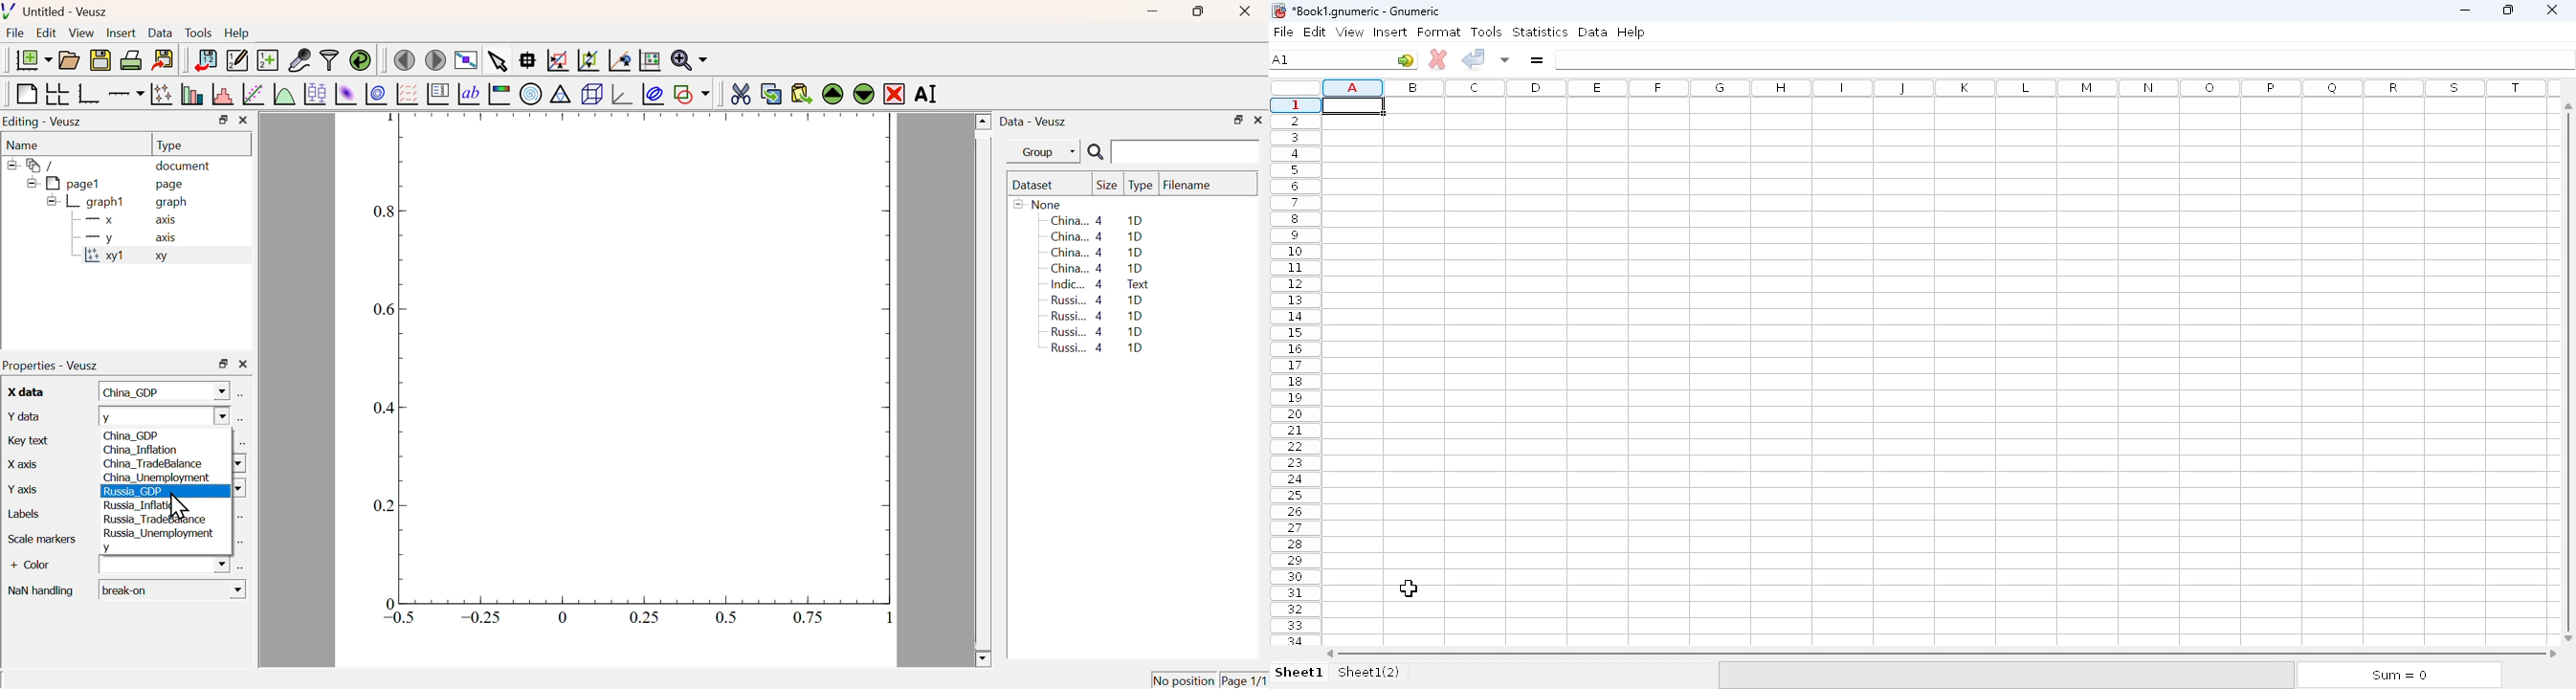 Image resolution: width=2576 pixels, height=700 pixels. Describe the element at coordinates (588, 59) in the screenshot. I see `Zoom out graph axis` at that location.